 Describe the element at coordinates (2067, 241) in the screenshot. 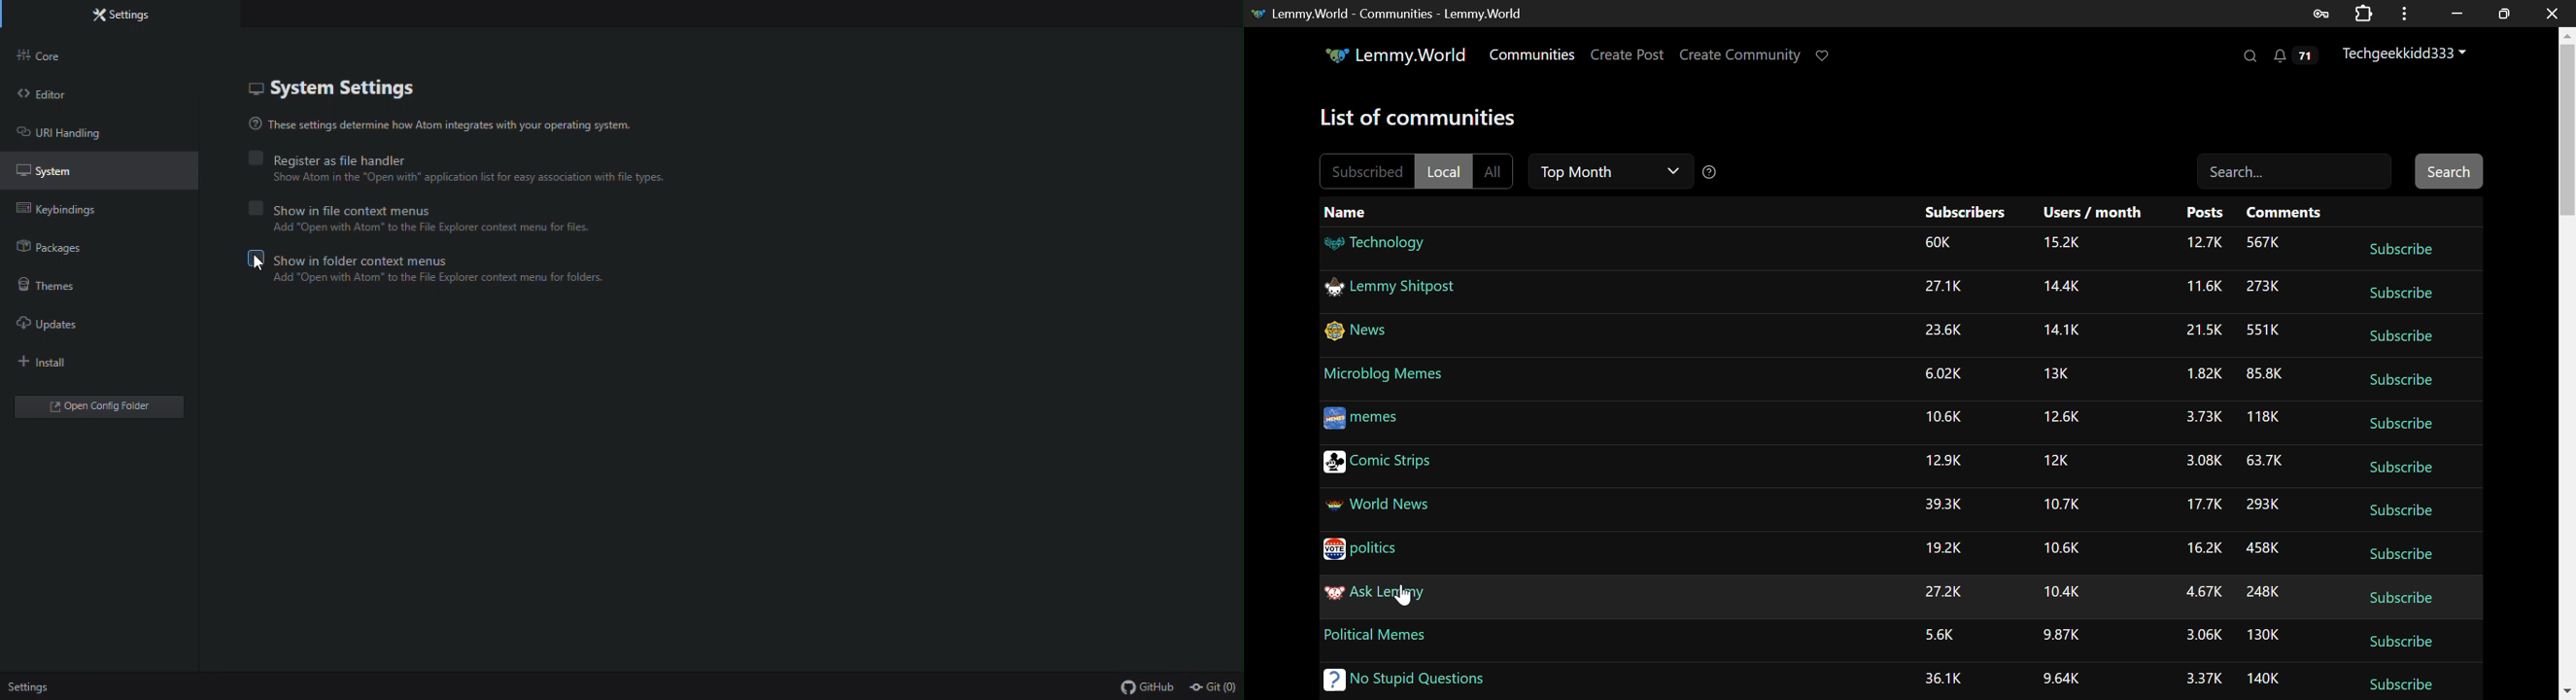

I see `Amount` at that location.